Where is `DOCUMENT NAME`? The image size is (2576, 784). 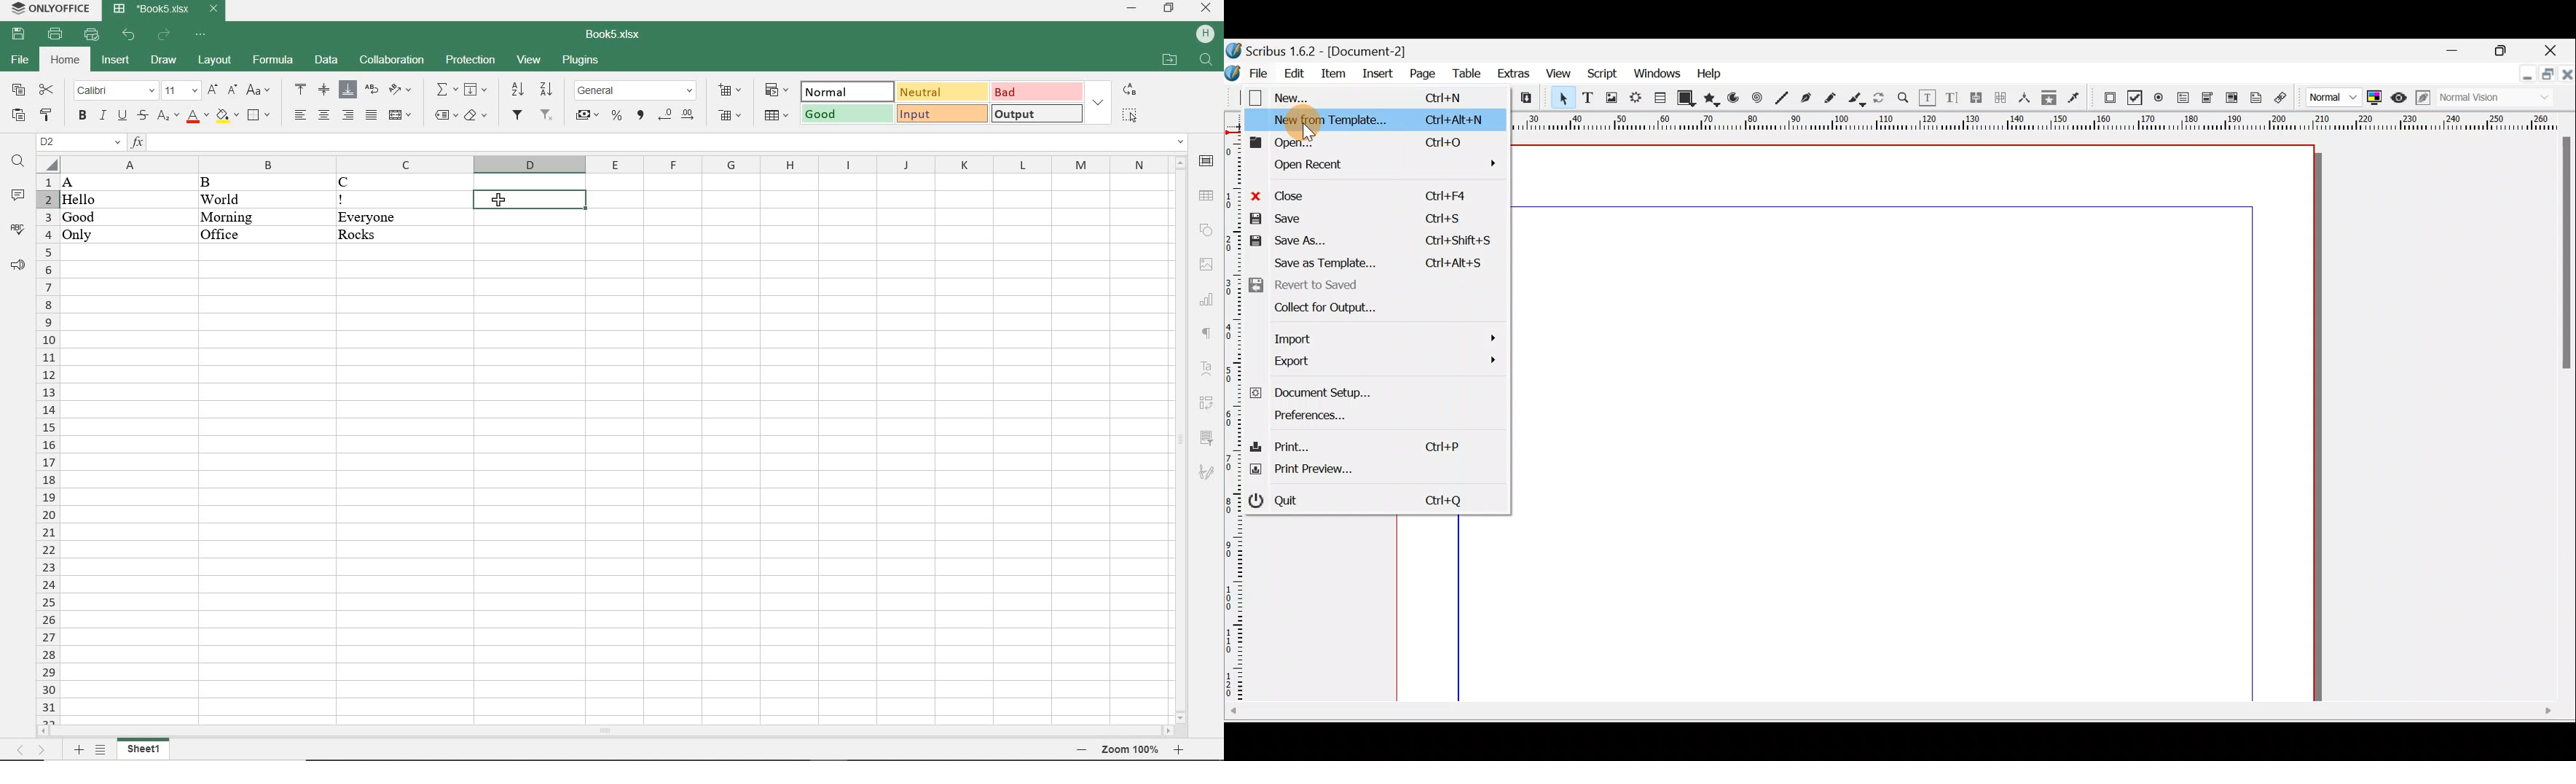
DOCUMENT NAME is located at coordinates (168, 10).